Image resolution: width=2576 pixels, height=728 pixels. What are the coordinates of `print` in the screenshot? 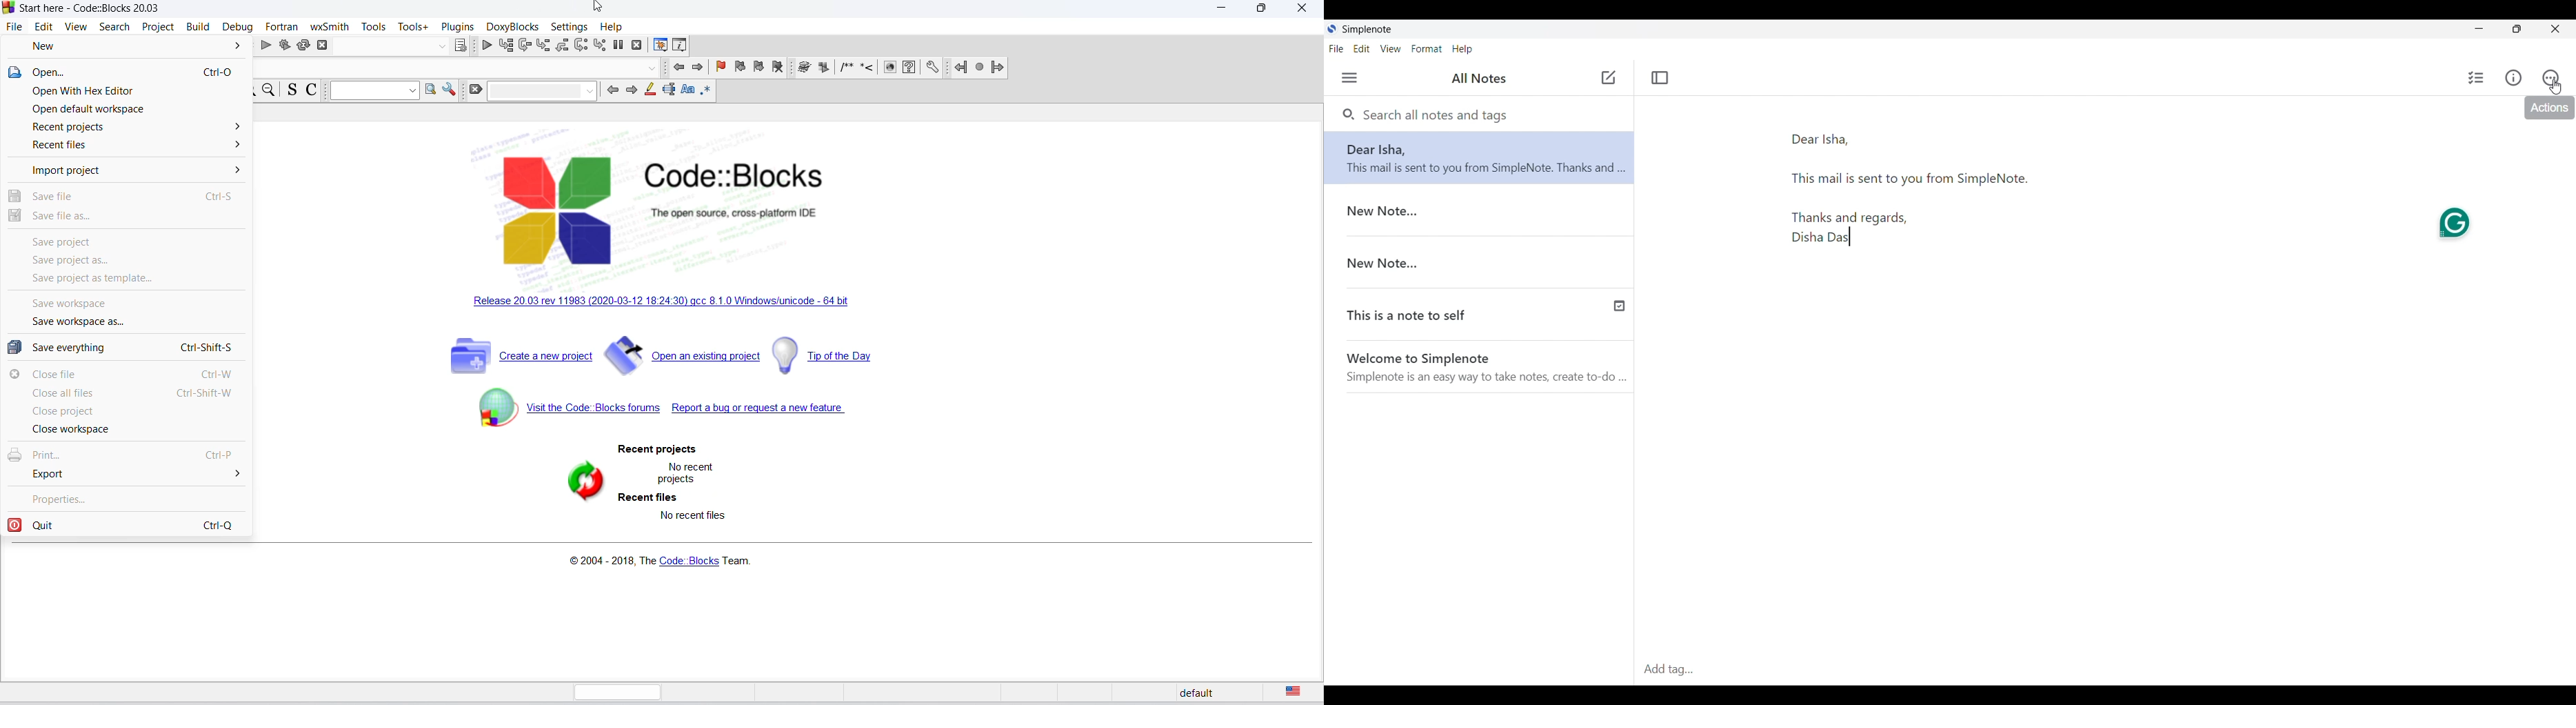 It's located at (134, 456).